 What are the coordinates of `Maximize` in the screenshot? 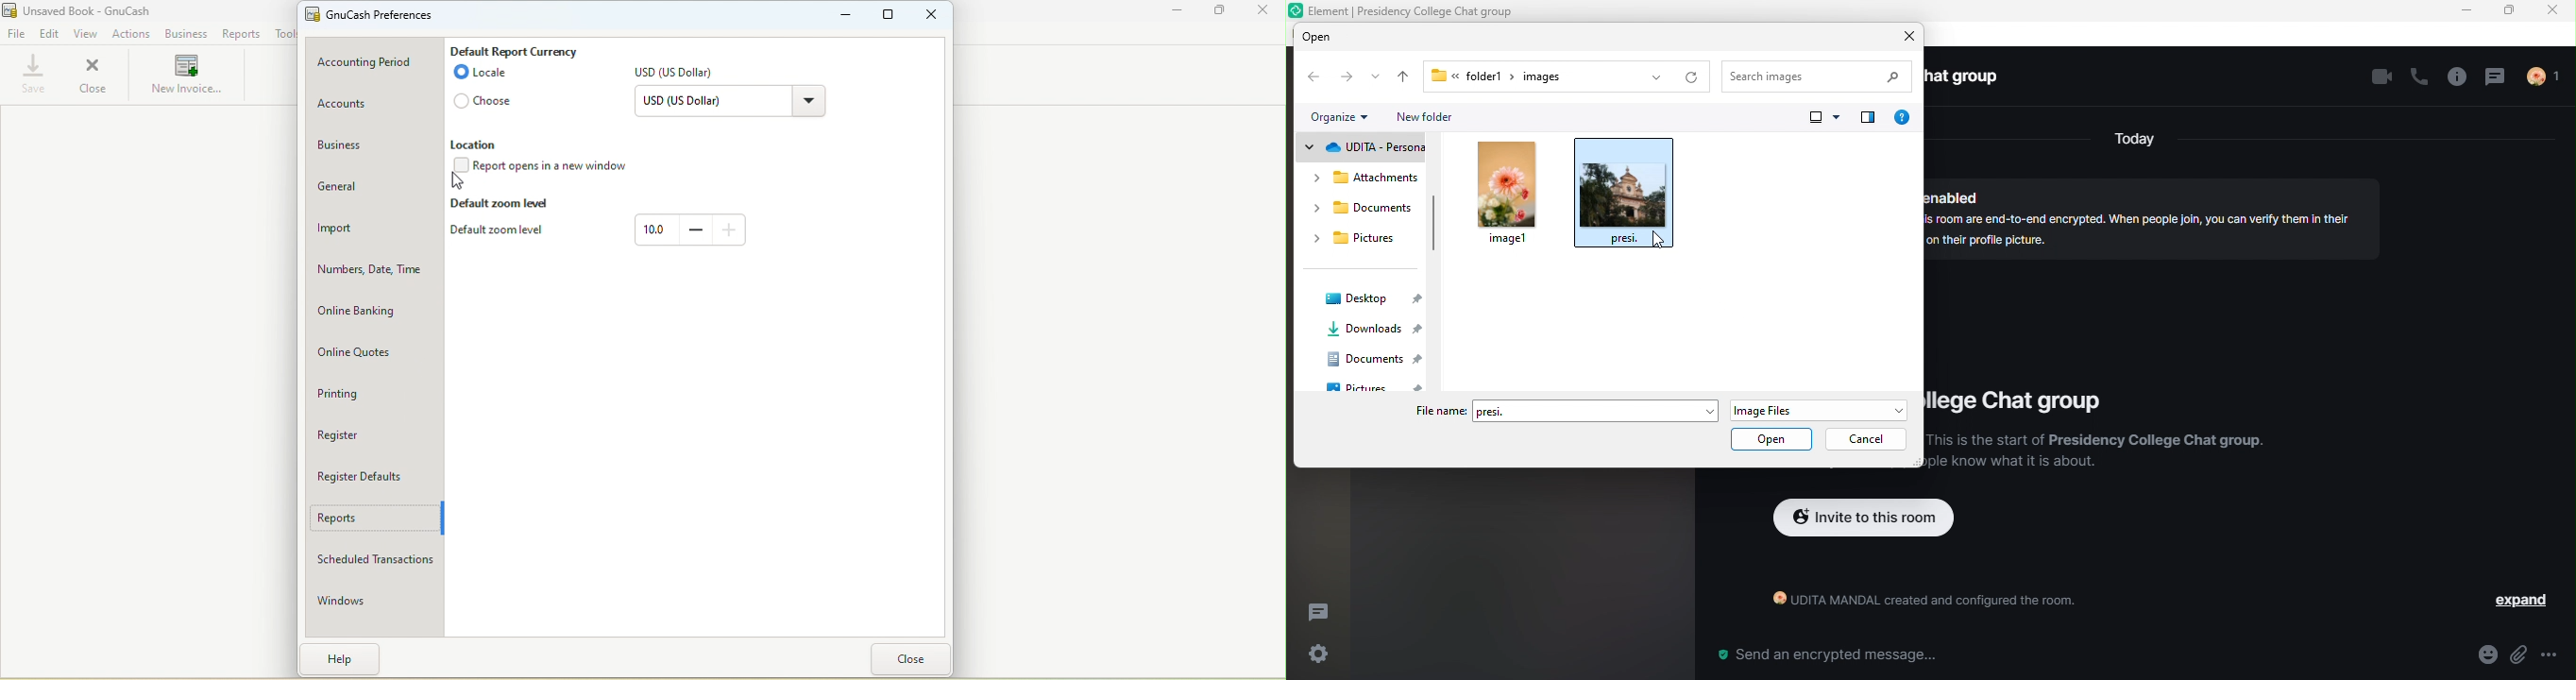 It's located at (1221, 13).